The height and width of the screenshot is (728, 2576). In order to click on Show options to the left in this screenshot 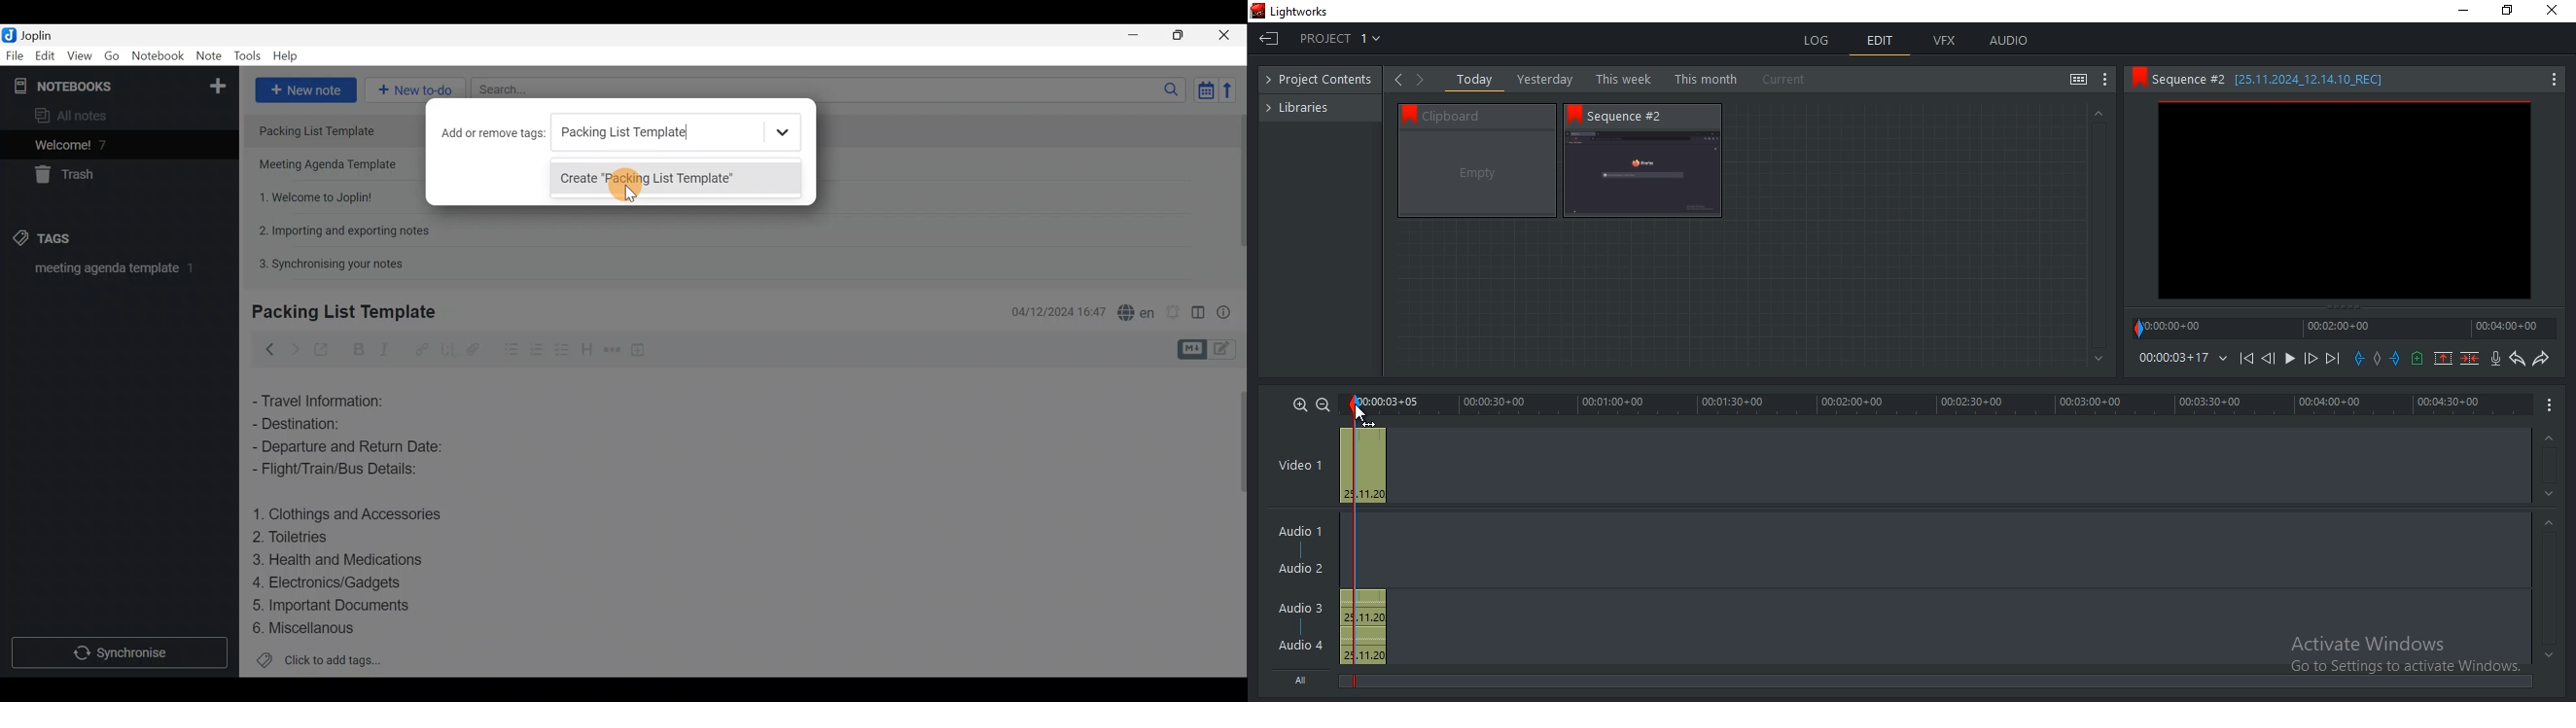, I will do `click(1397, 79)`.